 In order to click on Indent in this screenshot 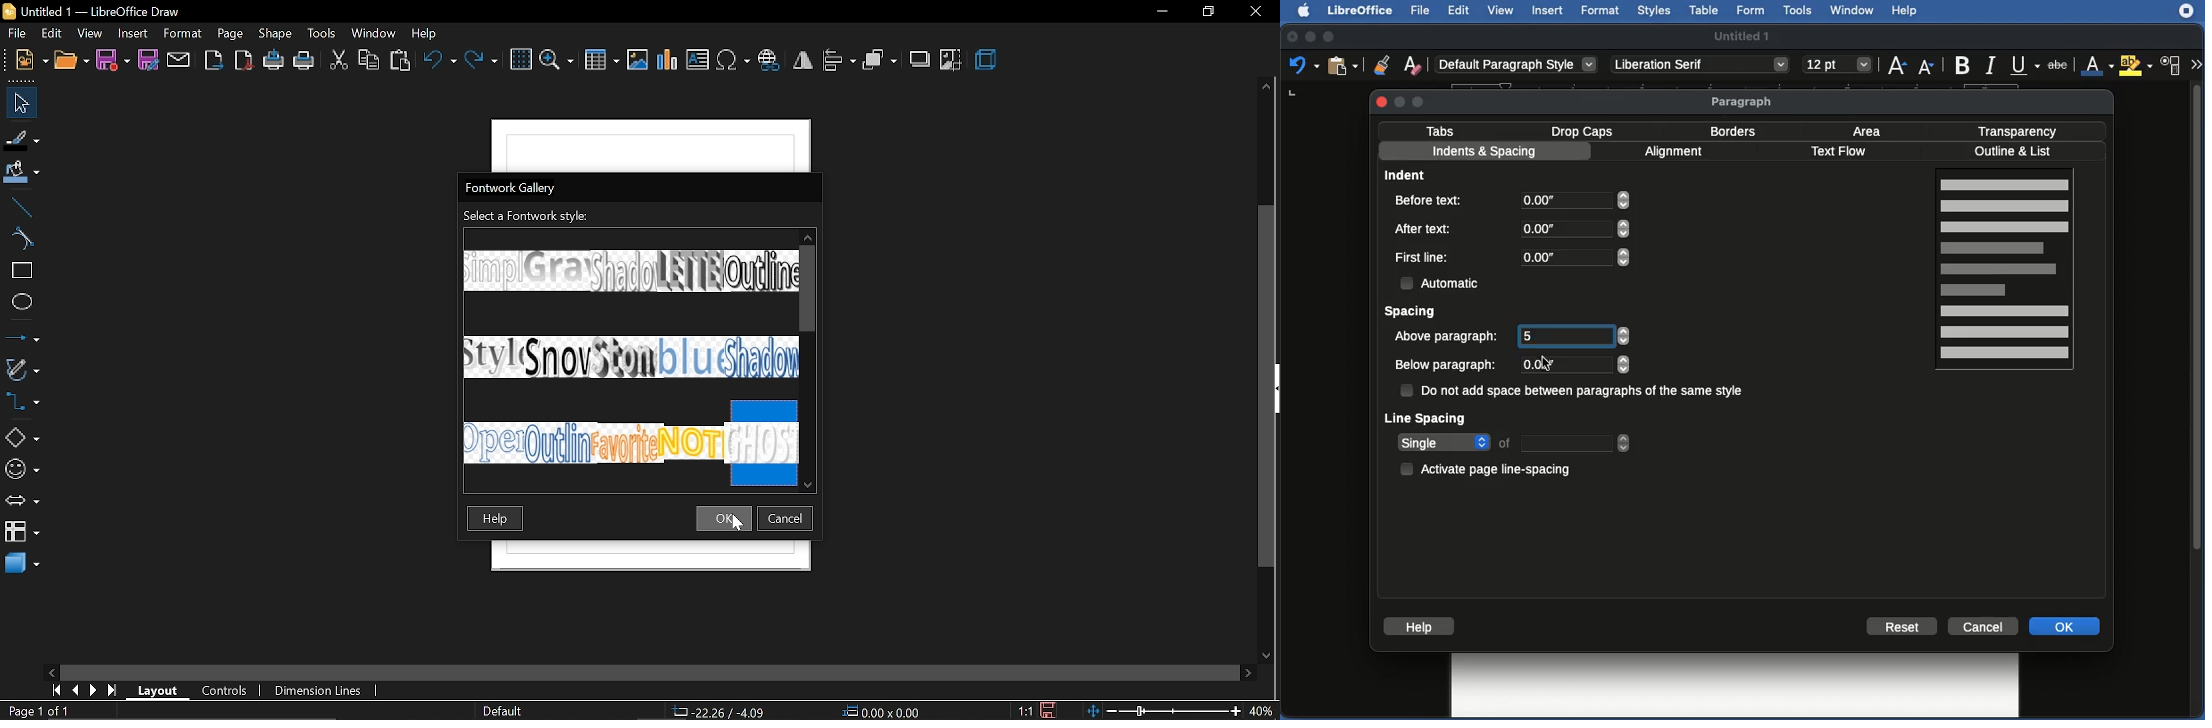, I will do `click(1408, 174)`.